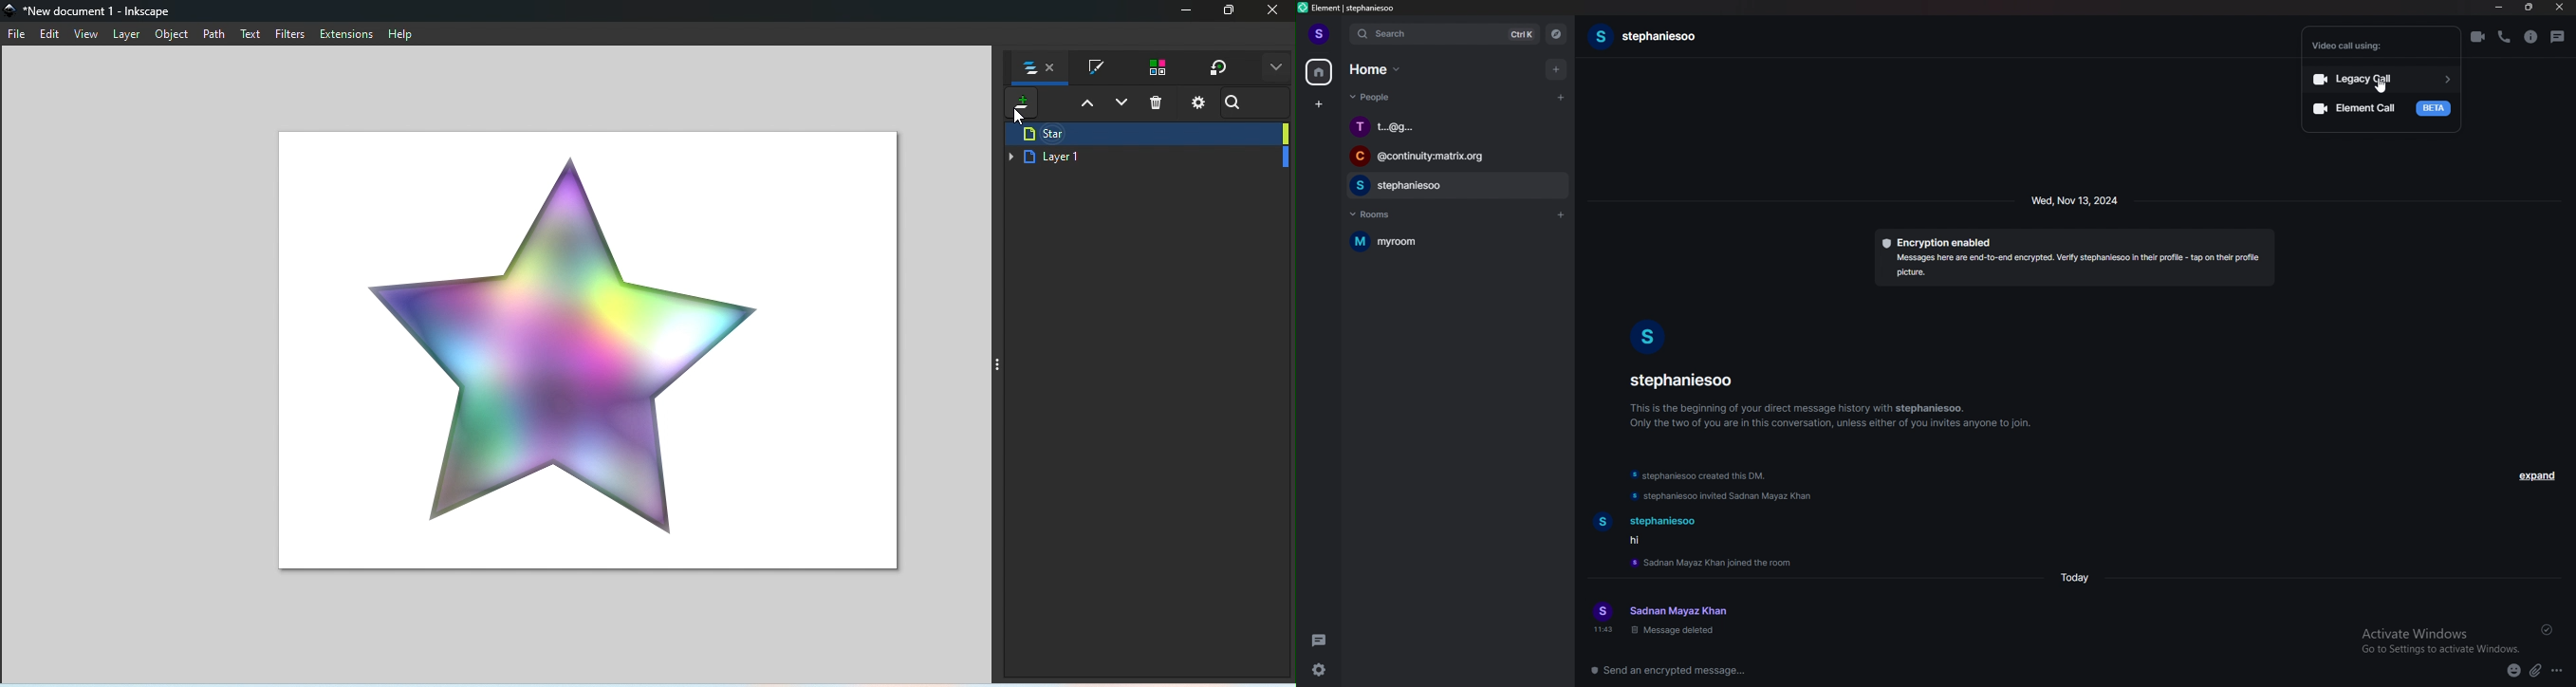  What do you see at coordinates (1231, 12) in the screenshot?
I see `Maximize` at bounding box center [1231, 12].